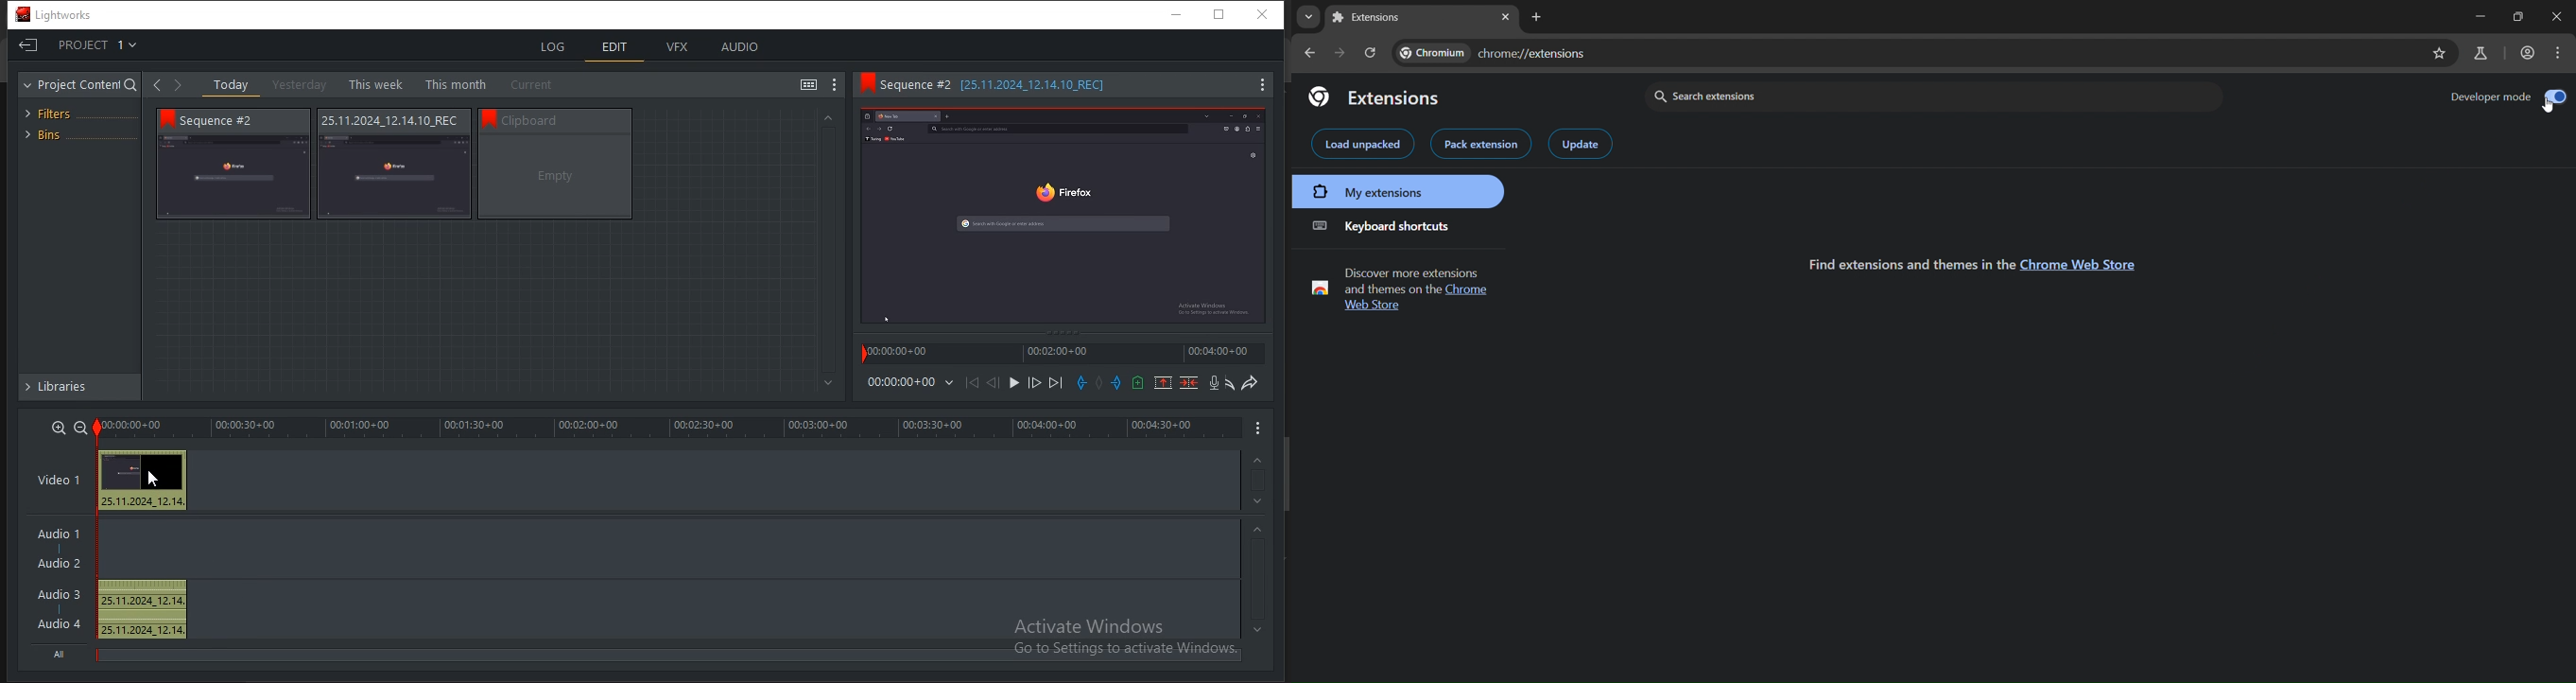 The image size is (2576, 700). Describe the element at coordinates (857, 355) in the screenshot. I see `Playback marker` at that location.